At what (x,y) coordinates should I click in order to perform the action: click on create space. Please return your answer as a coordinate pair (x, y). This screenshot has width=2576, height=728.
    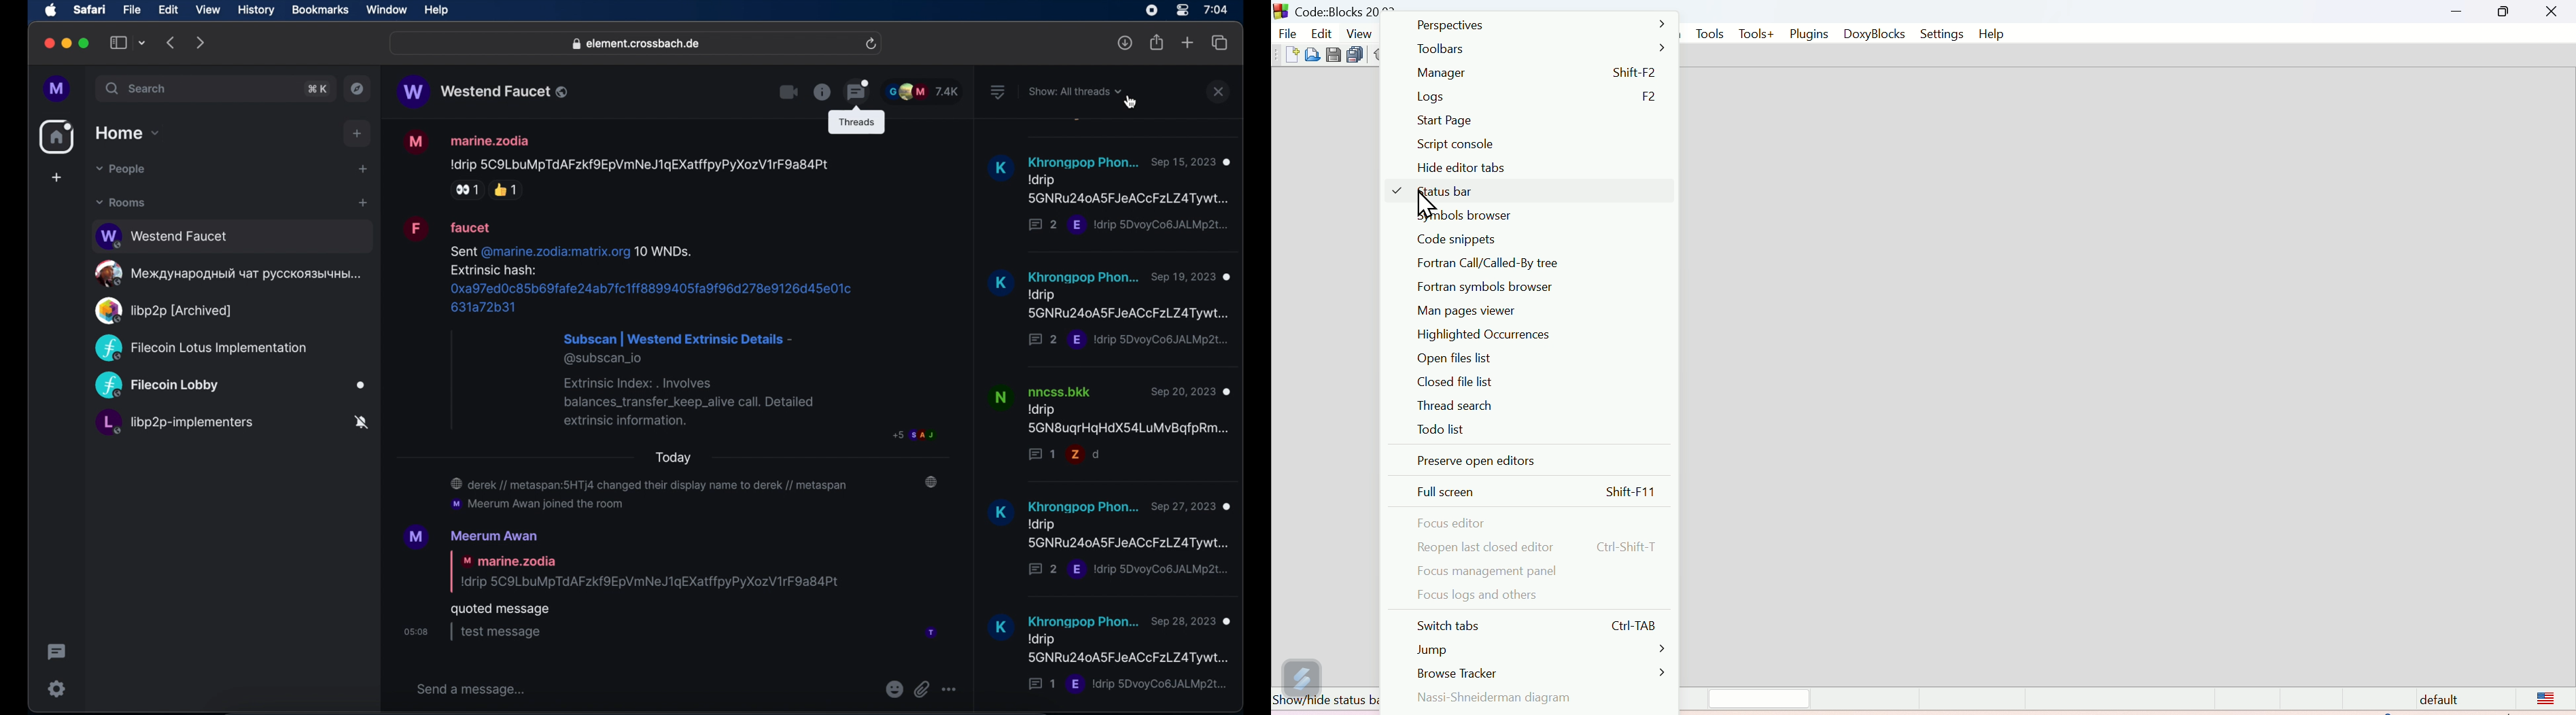
    Looking at the image, I should click on (57, 177).